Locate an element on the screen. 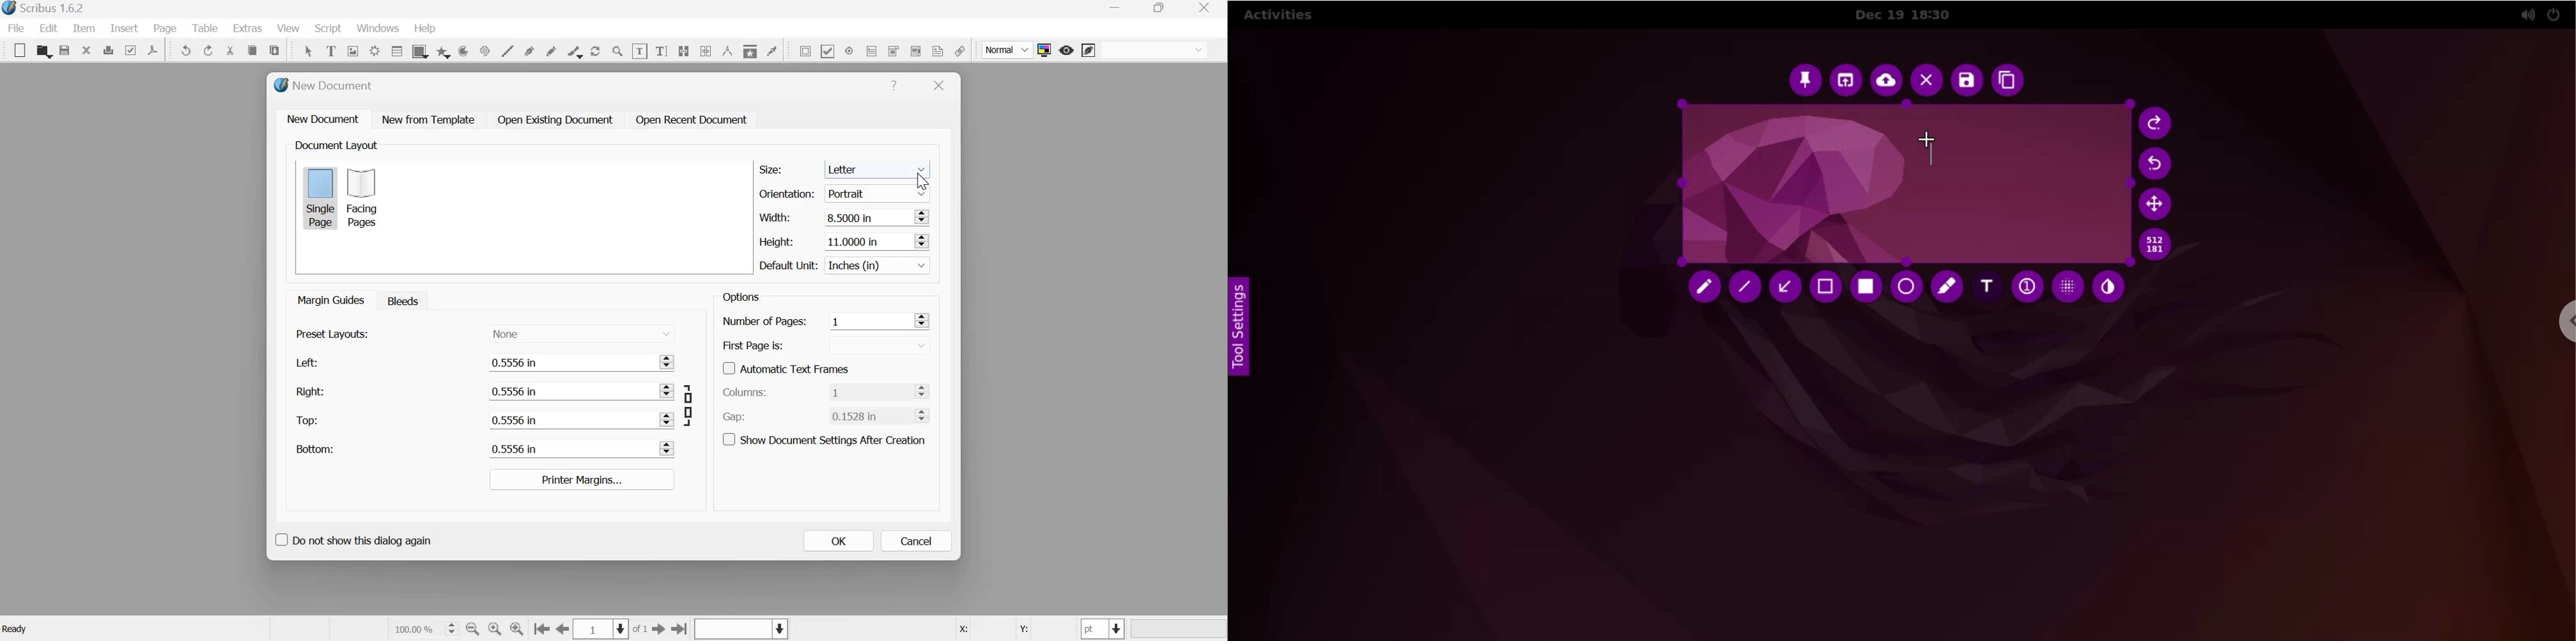 This screenshot has width=2576, height=644. Eye dropper is located at coordinates (772, 49).